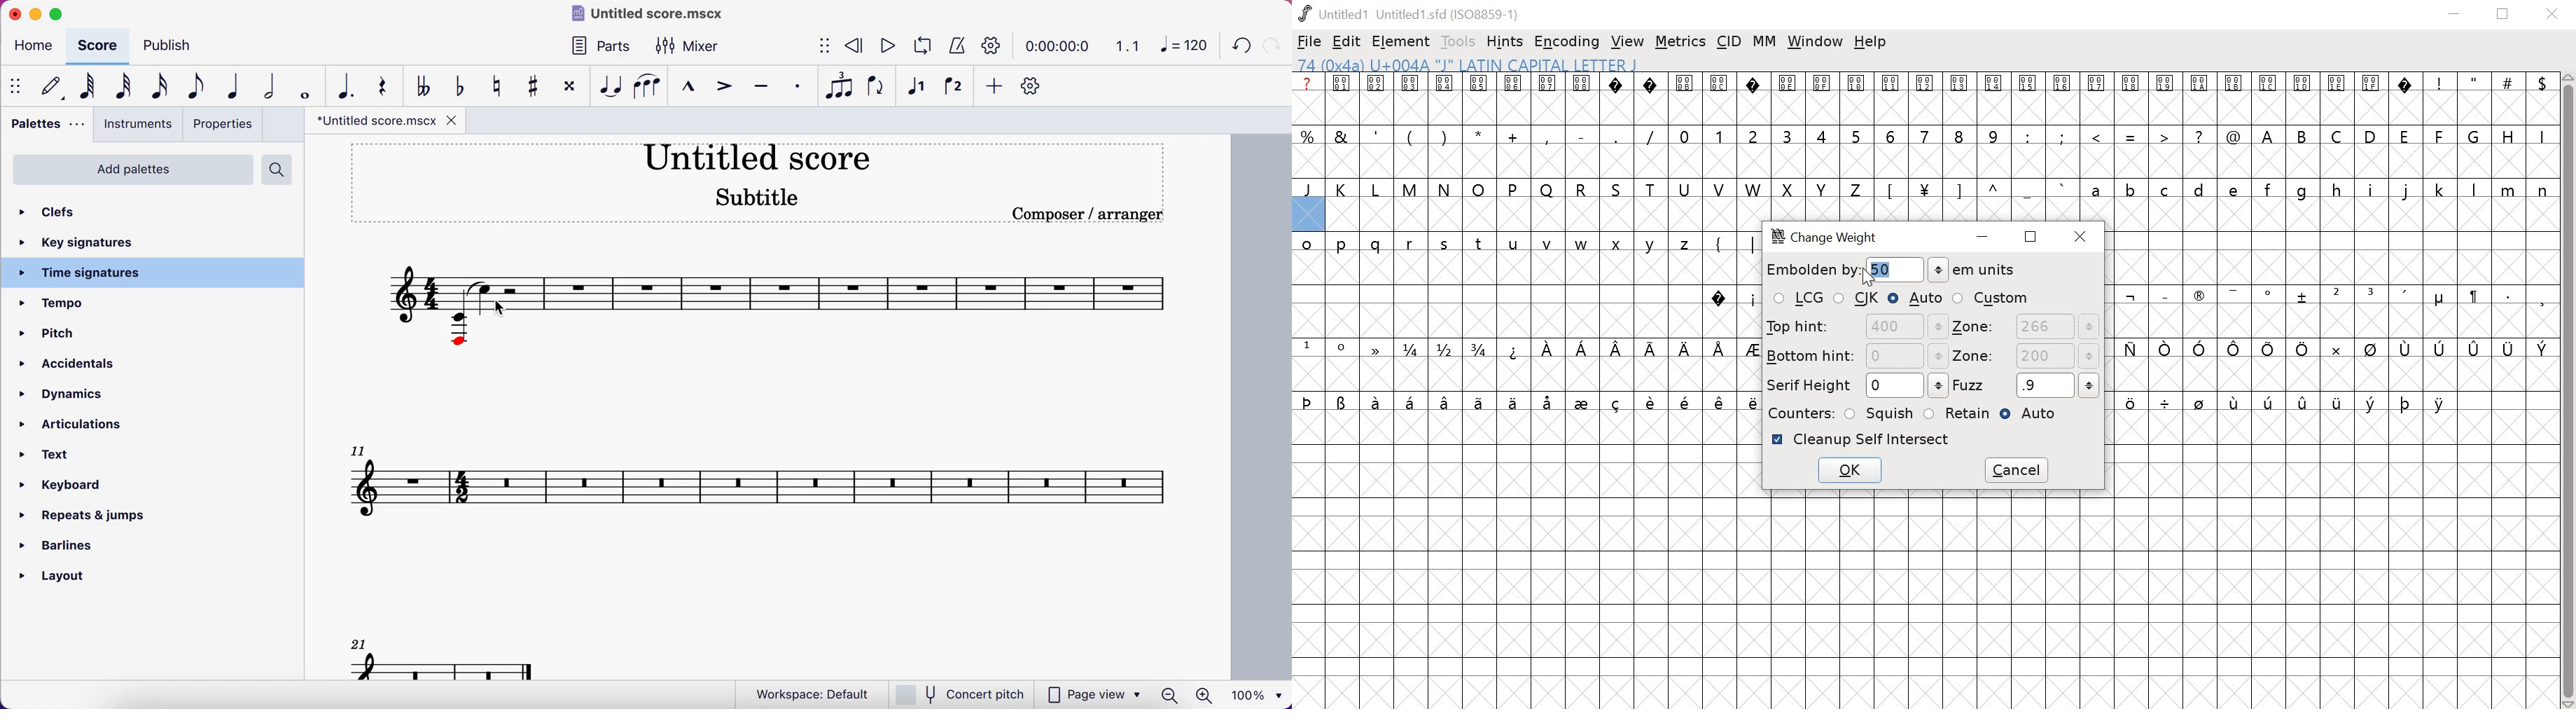 The height and width of the screenshot is (728, 2576). Describe the element at coordinates (874, 85) in the screenshot. I see `flip direction` at that location.